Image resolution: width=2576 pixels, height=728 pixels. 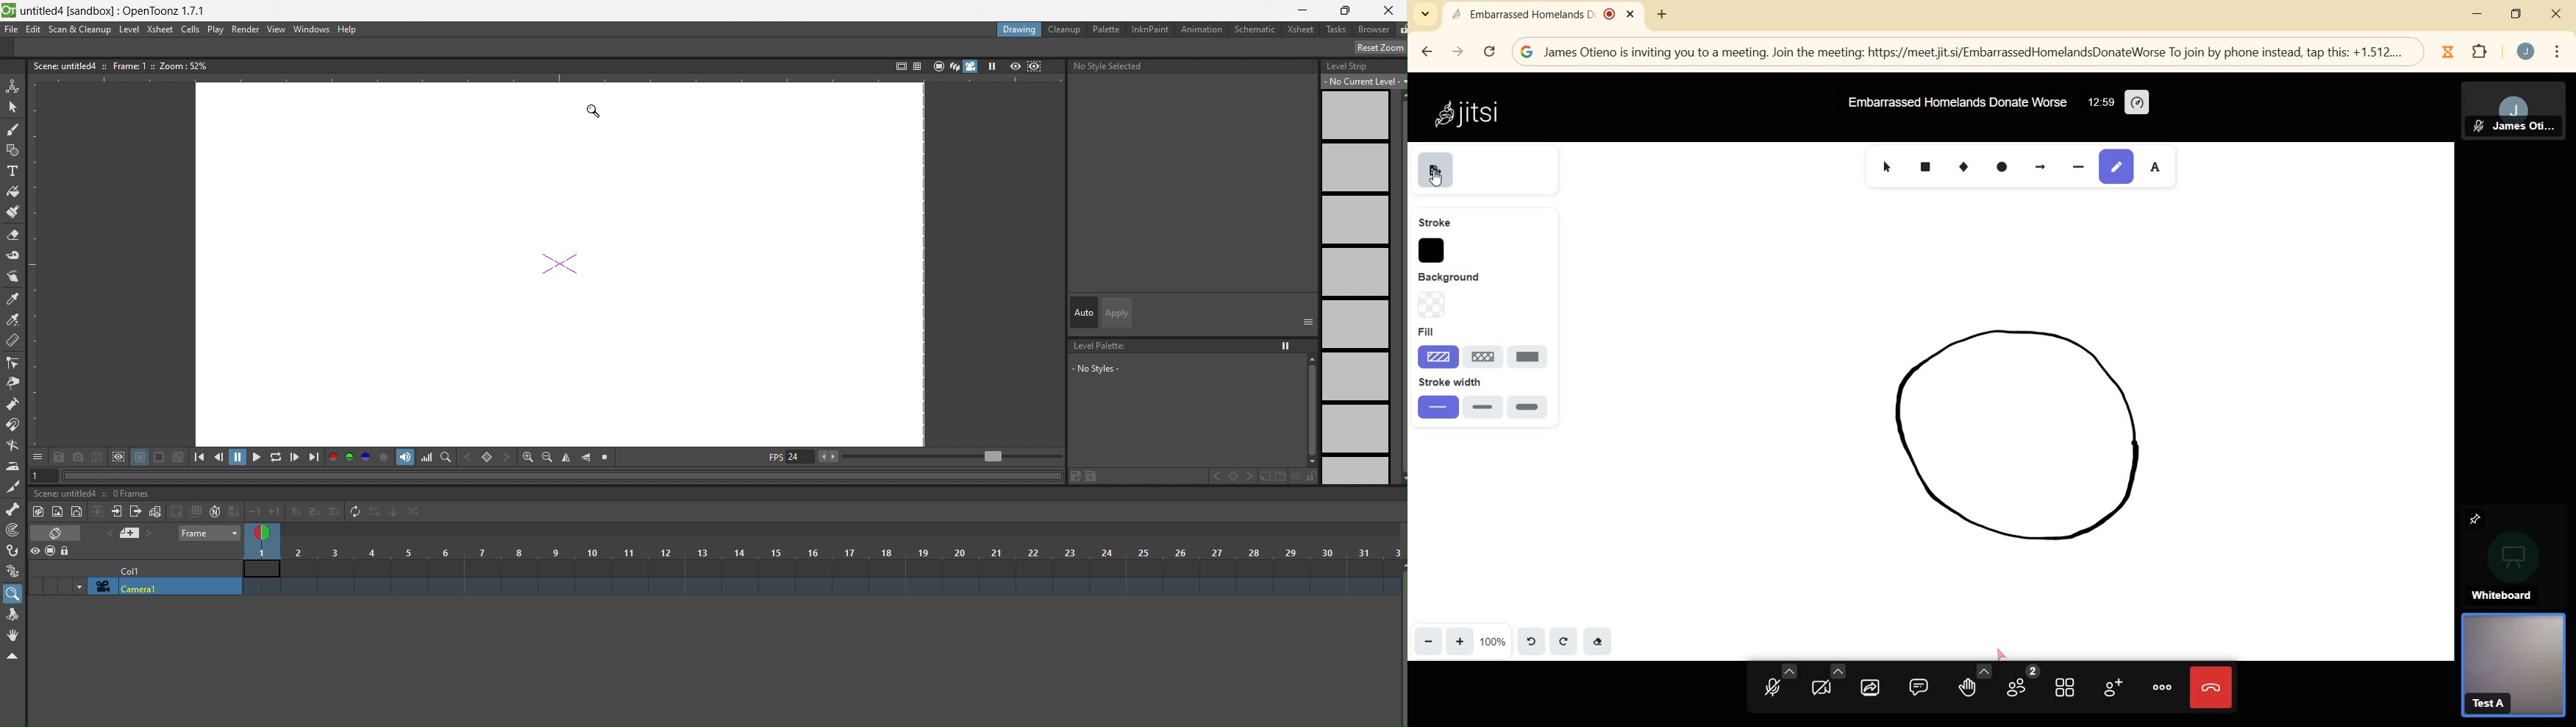 What do you see at coordinates (1489, 52) in the screenshot?
I see `RELOAD` at bounding box center [1489, 52].